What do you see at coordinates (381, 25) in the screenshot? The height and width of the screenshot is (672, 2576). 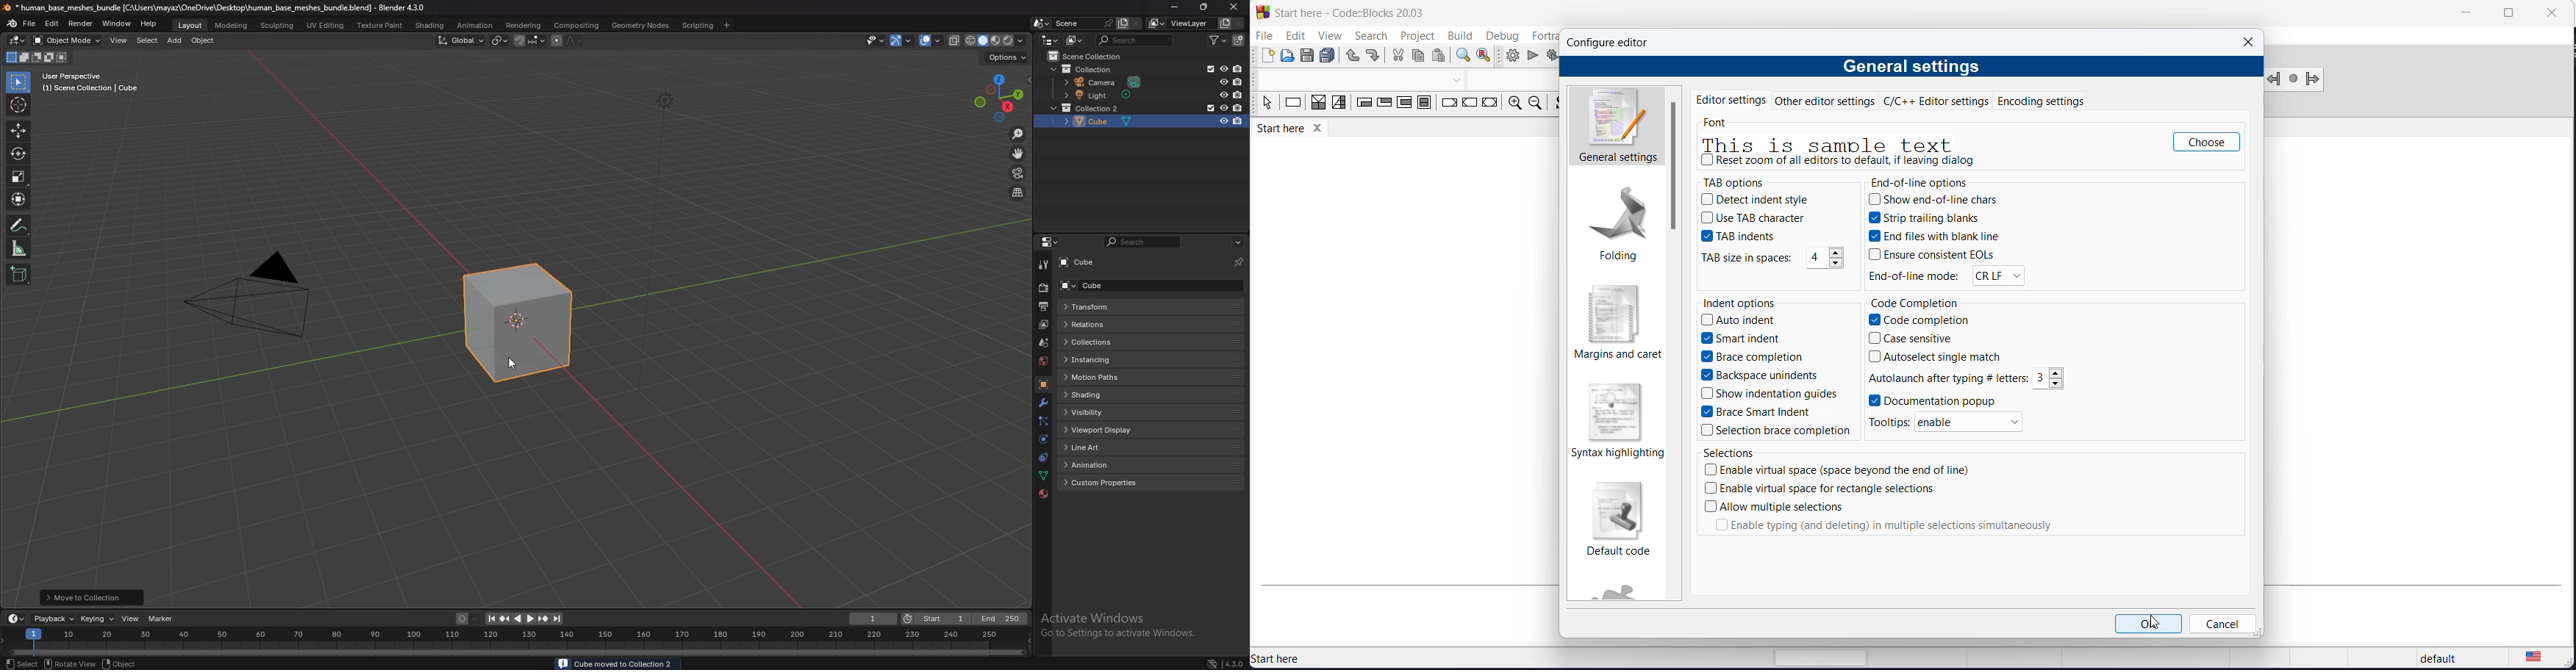 I see `texture paint` at bounding box center [381, 25].